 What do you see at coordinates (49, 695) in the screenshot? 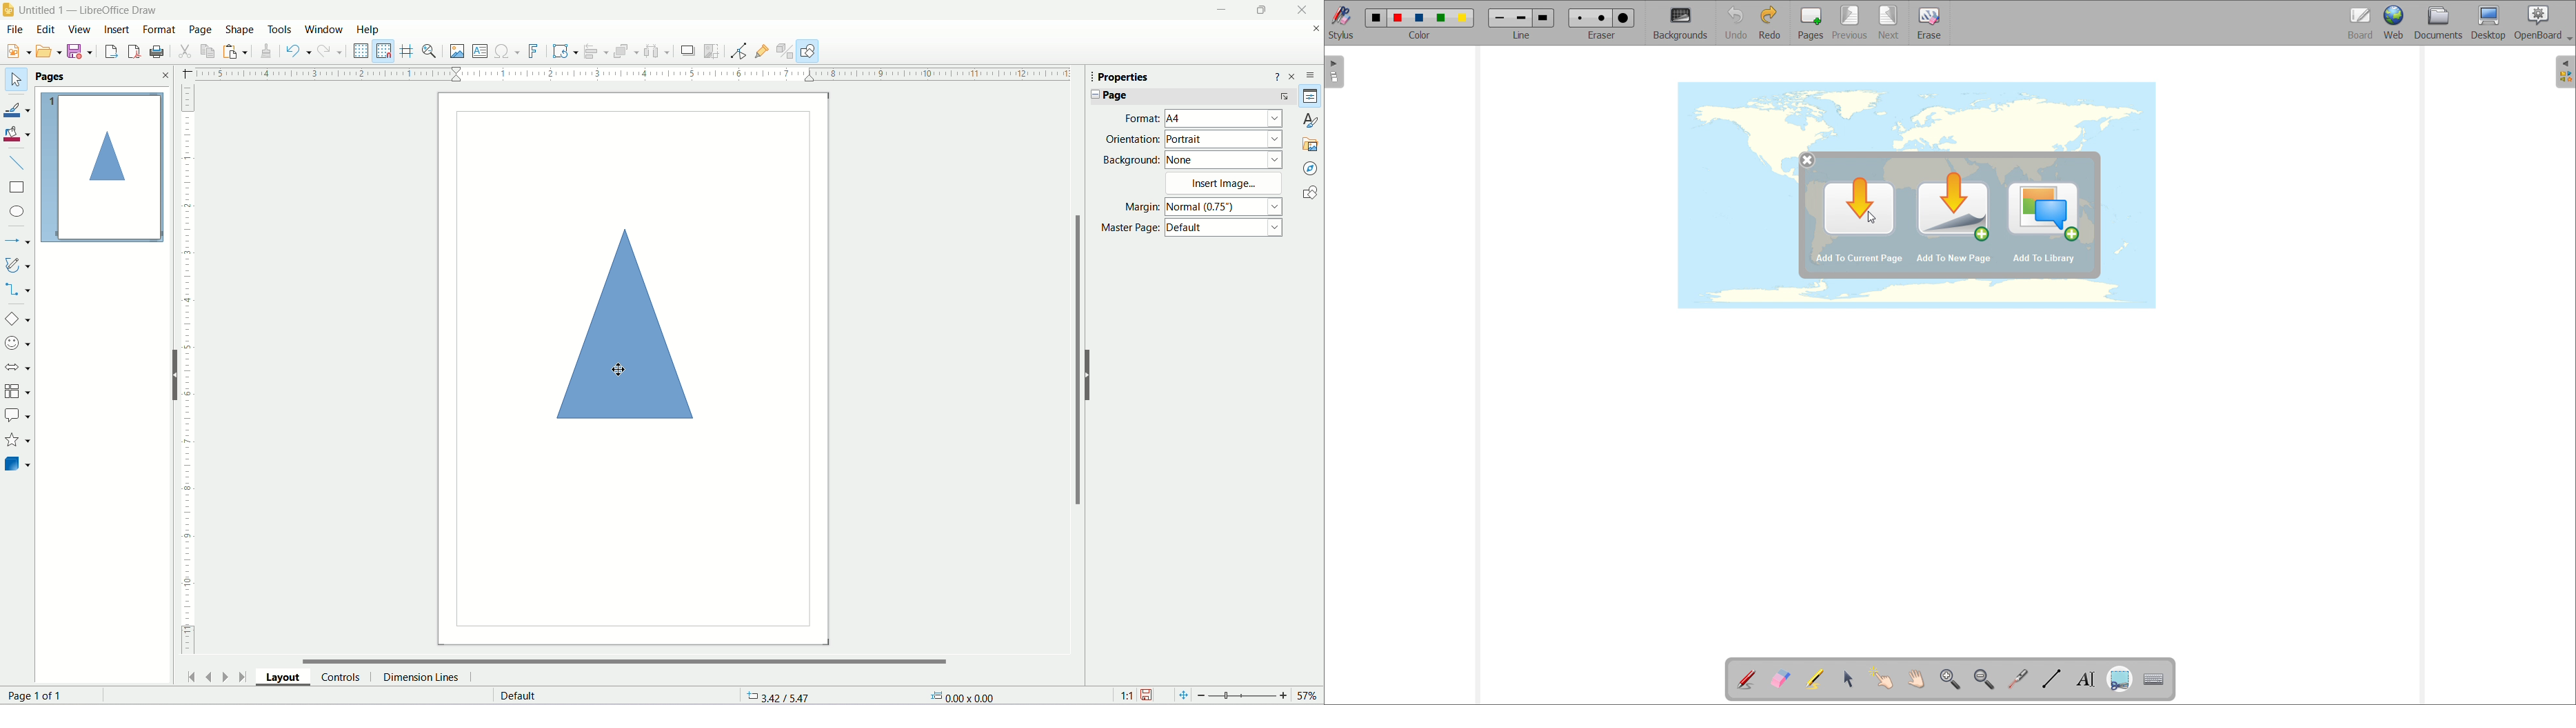
I see `Text` at bounding box center [49, 695].